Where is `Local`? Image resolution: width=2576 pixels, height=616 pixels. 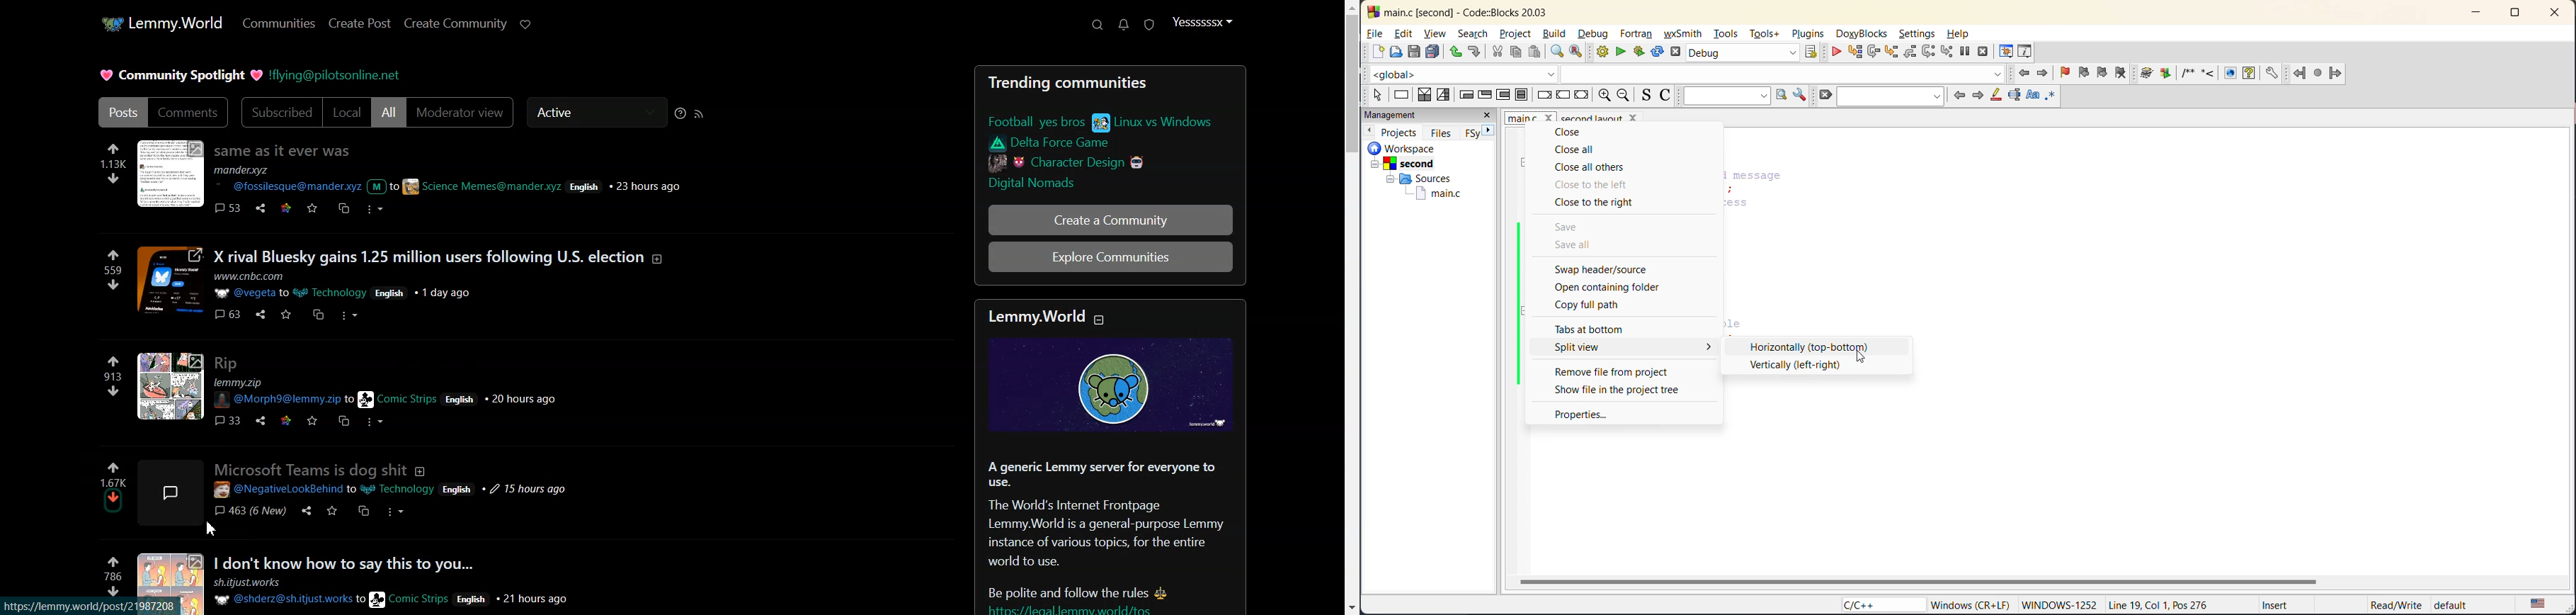 Local is located at coordinates (346, 112).